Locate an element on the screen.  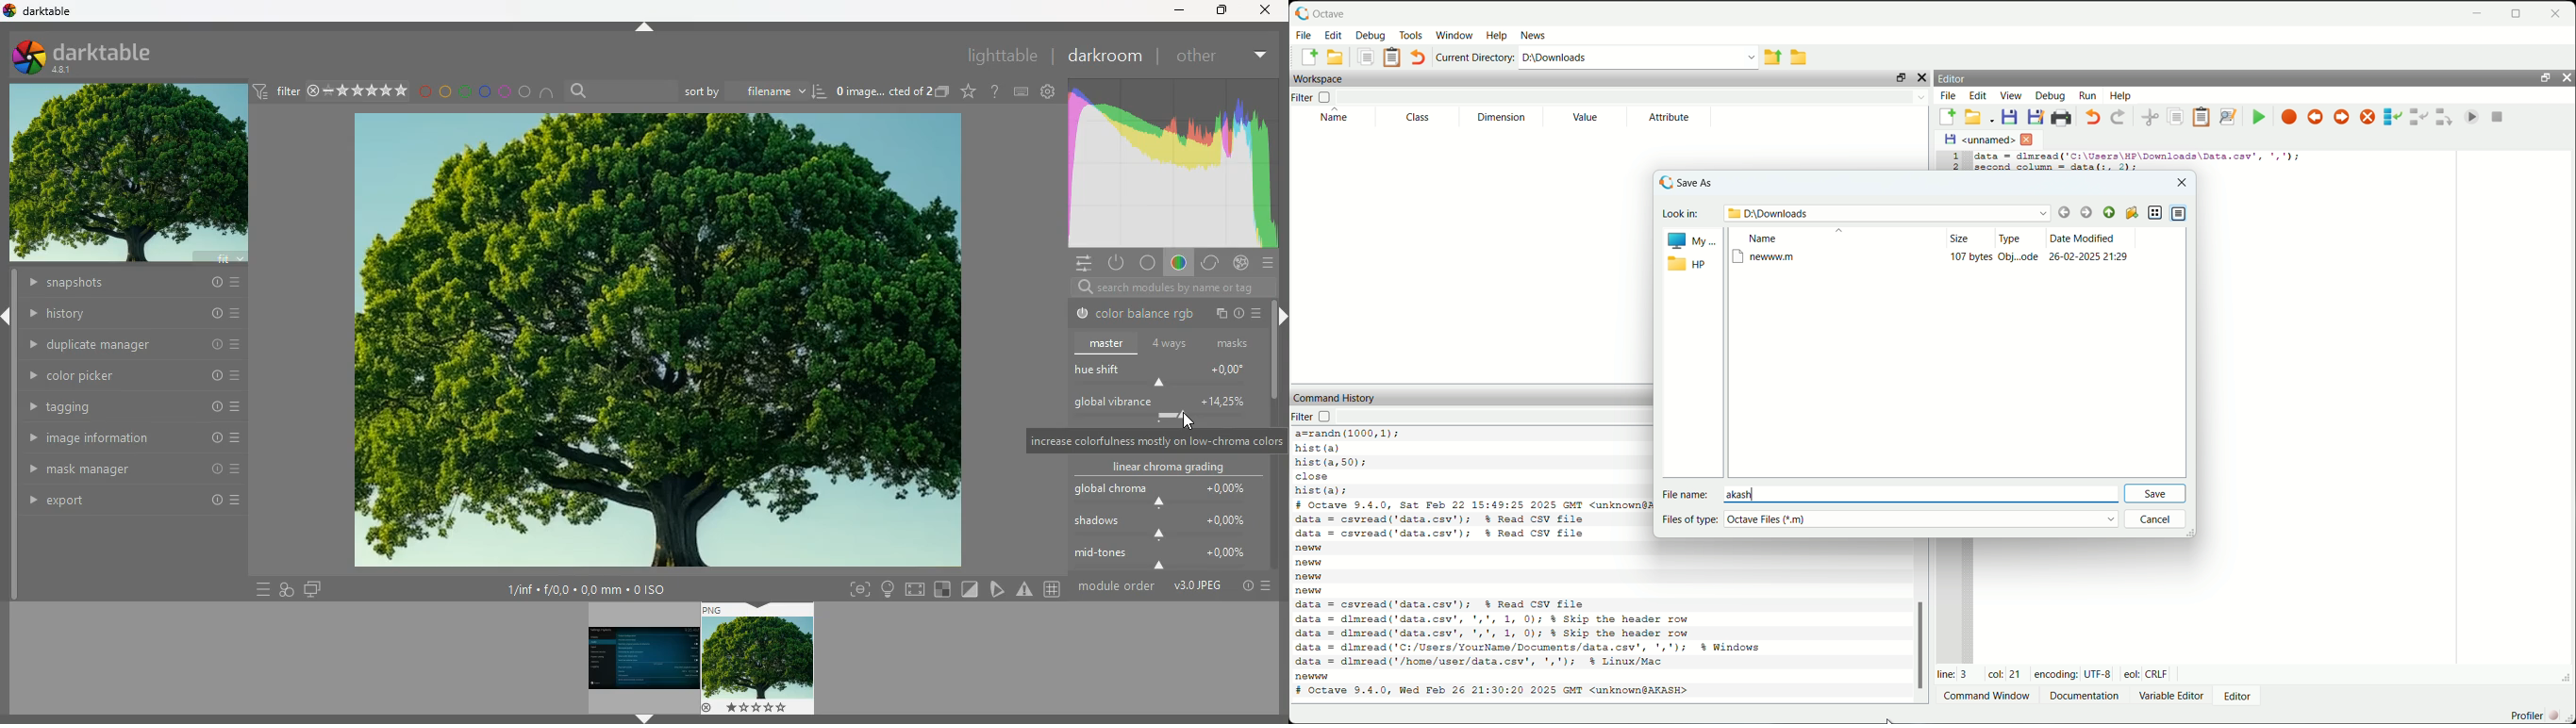
module order is located at coordinates (1173, 585).